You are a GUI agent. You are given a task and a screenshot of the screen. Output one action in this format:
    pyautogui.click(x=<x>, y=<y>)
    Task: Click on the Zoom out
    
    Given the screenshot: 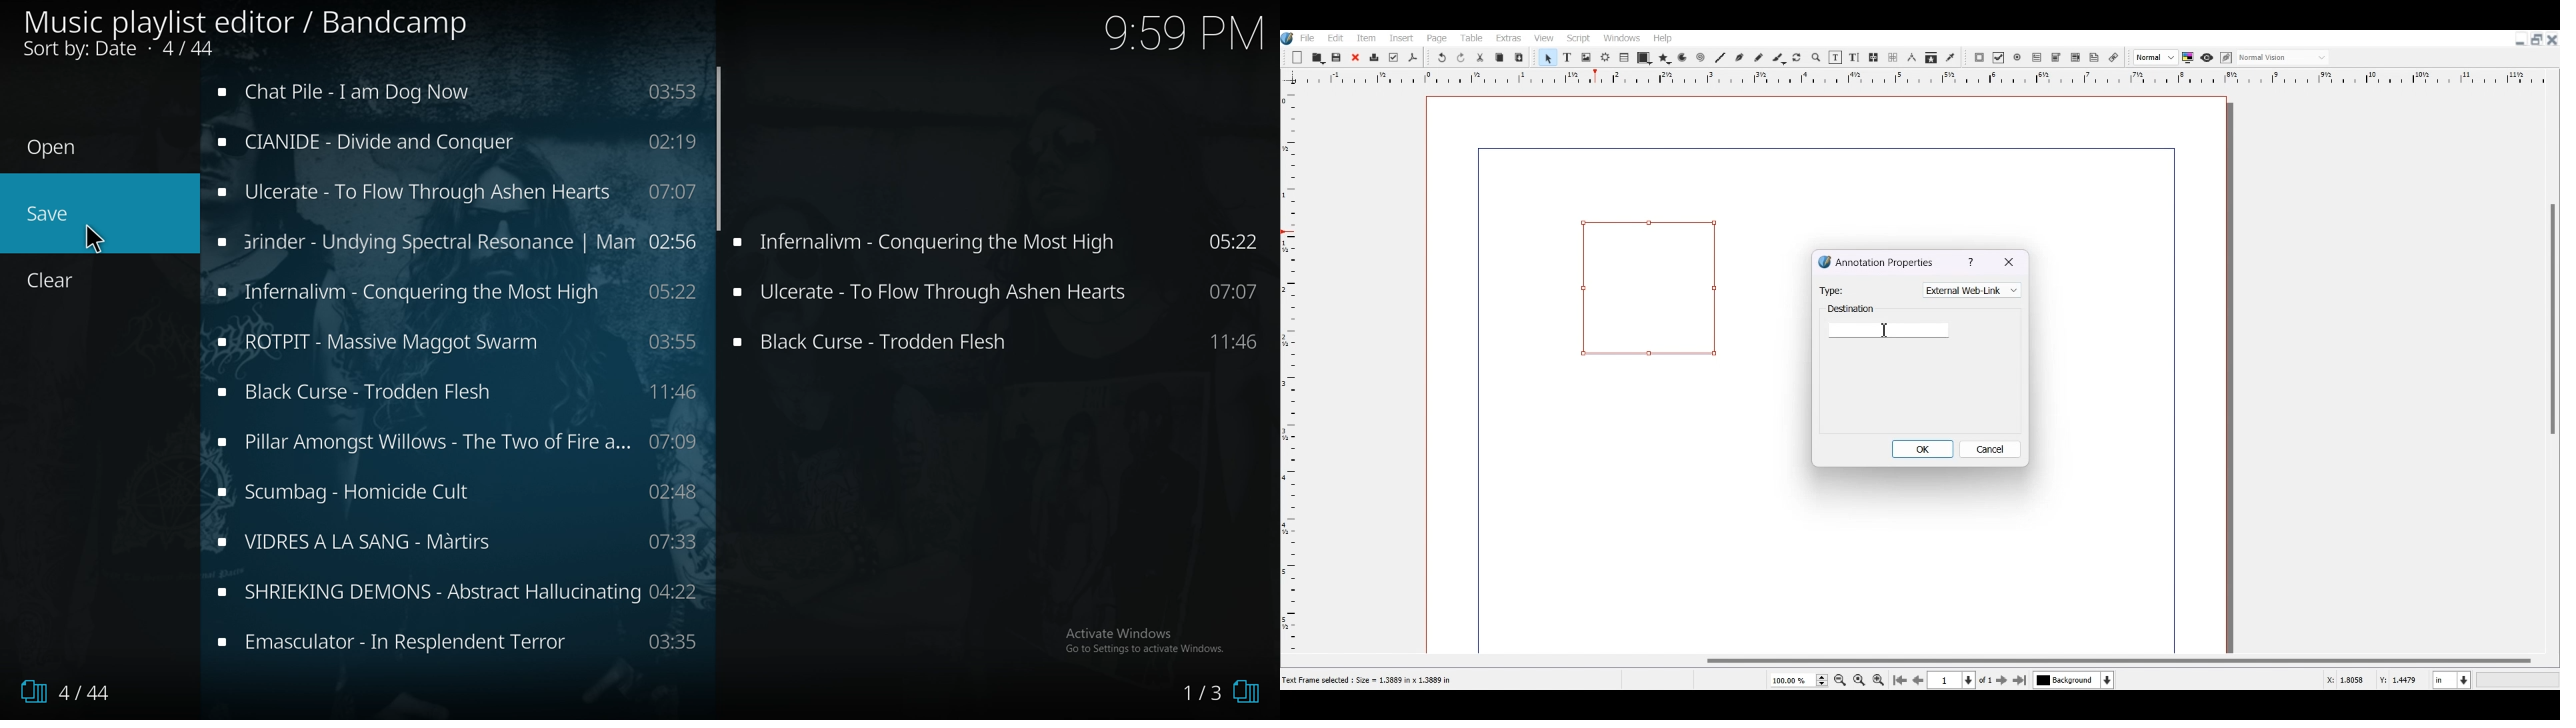 What is the action you would take?
    pyautogui.click(x=1841, y=680)
    